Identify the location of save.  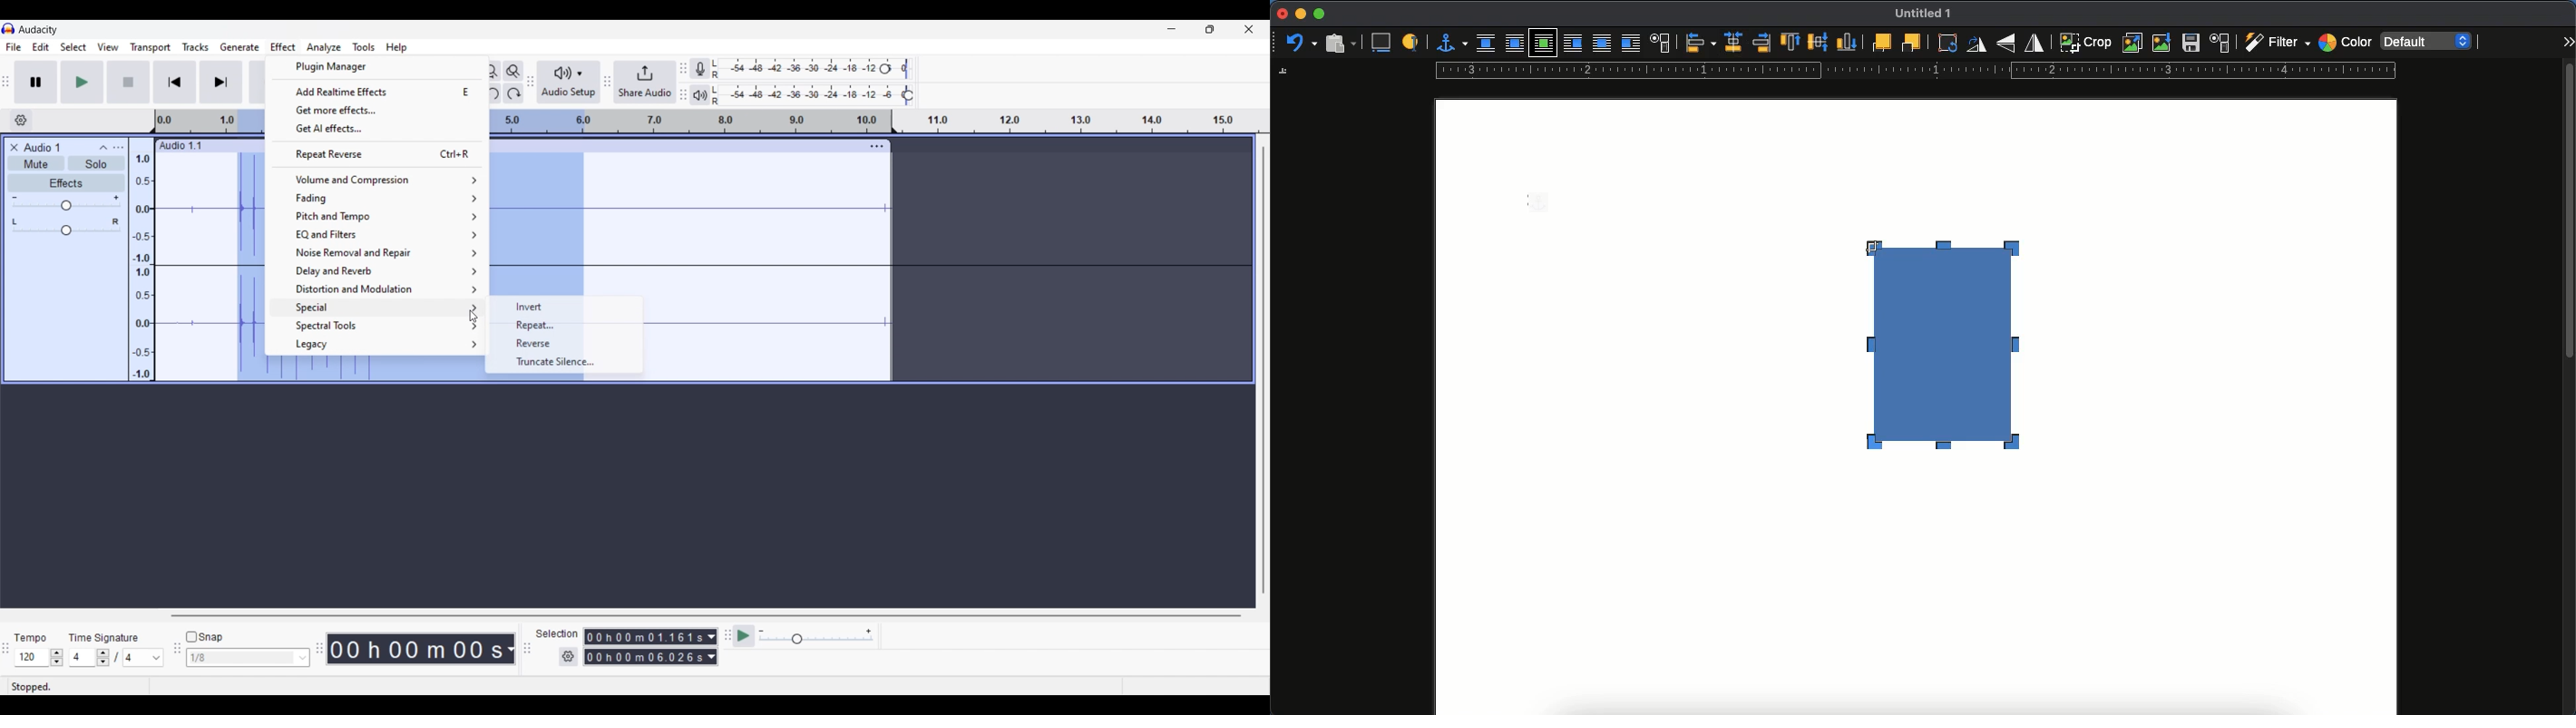
(2191, 45).